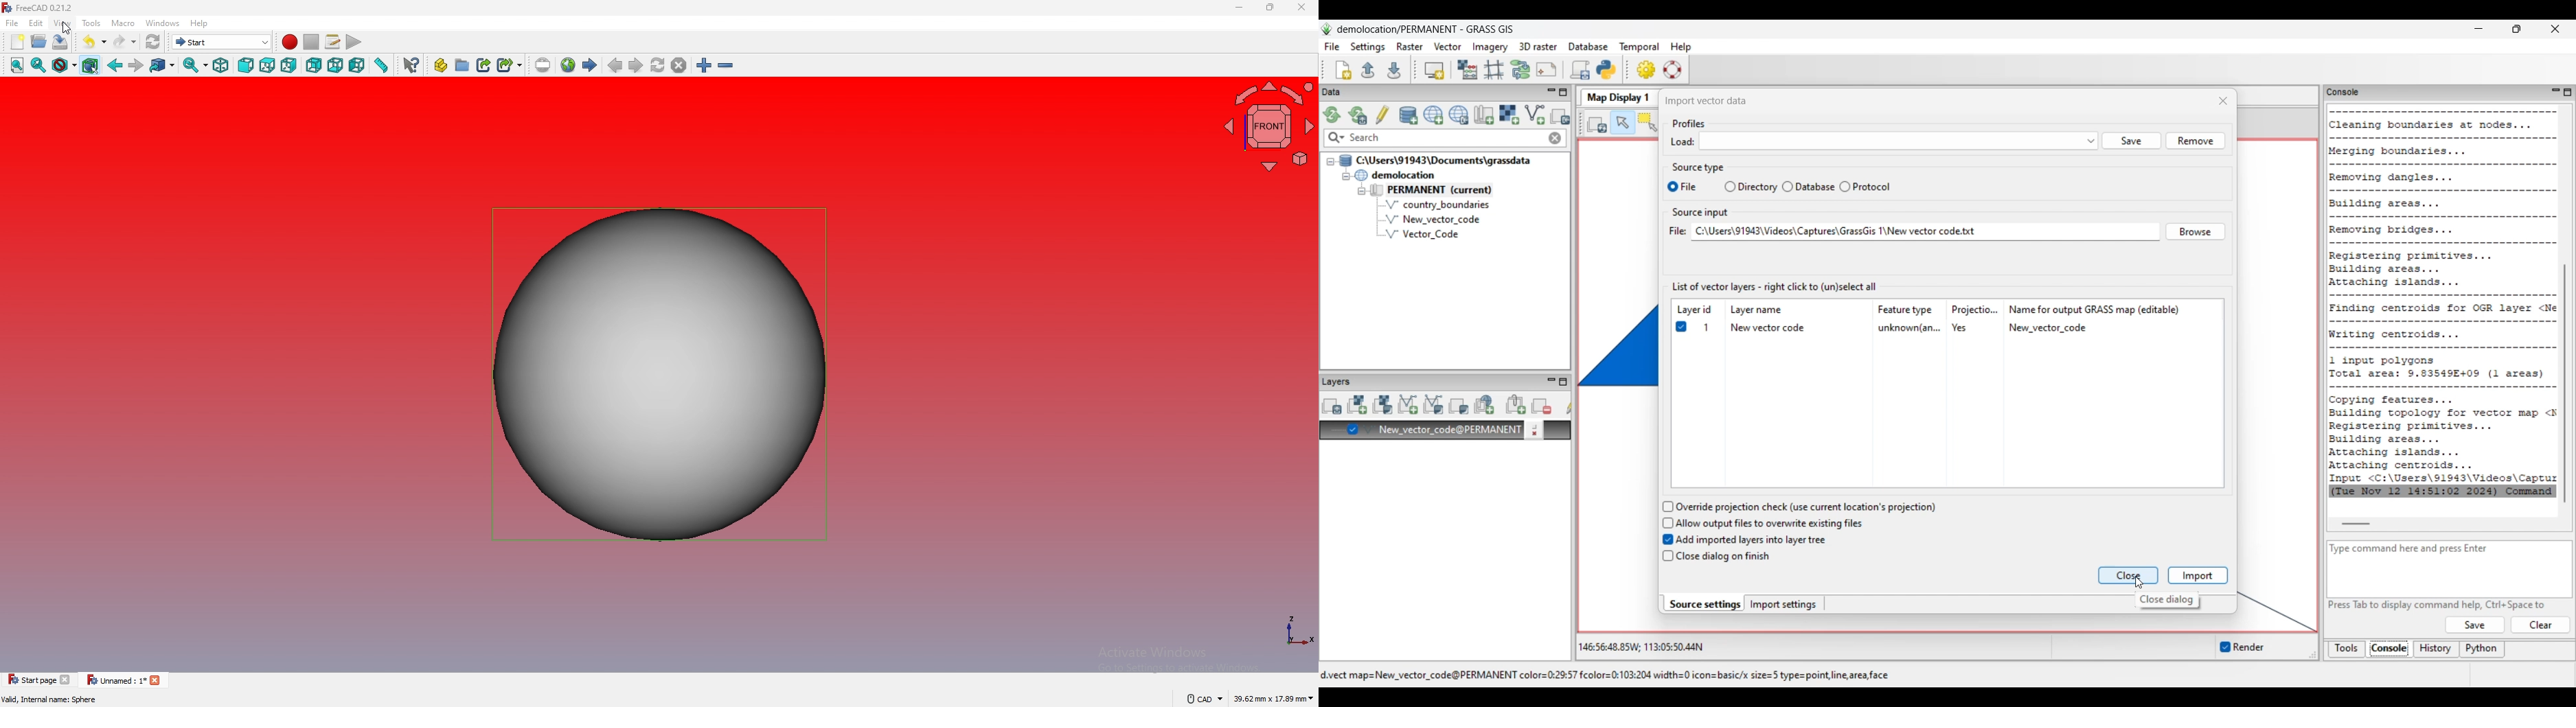 This screenshot has height=728, width=2576. What do you see at coordinates (221, 42) in the screenshot?
I see `choose workbench` at bounding box center [221, 42].